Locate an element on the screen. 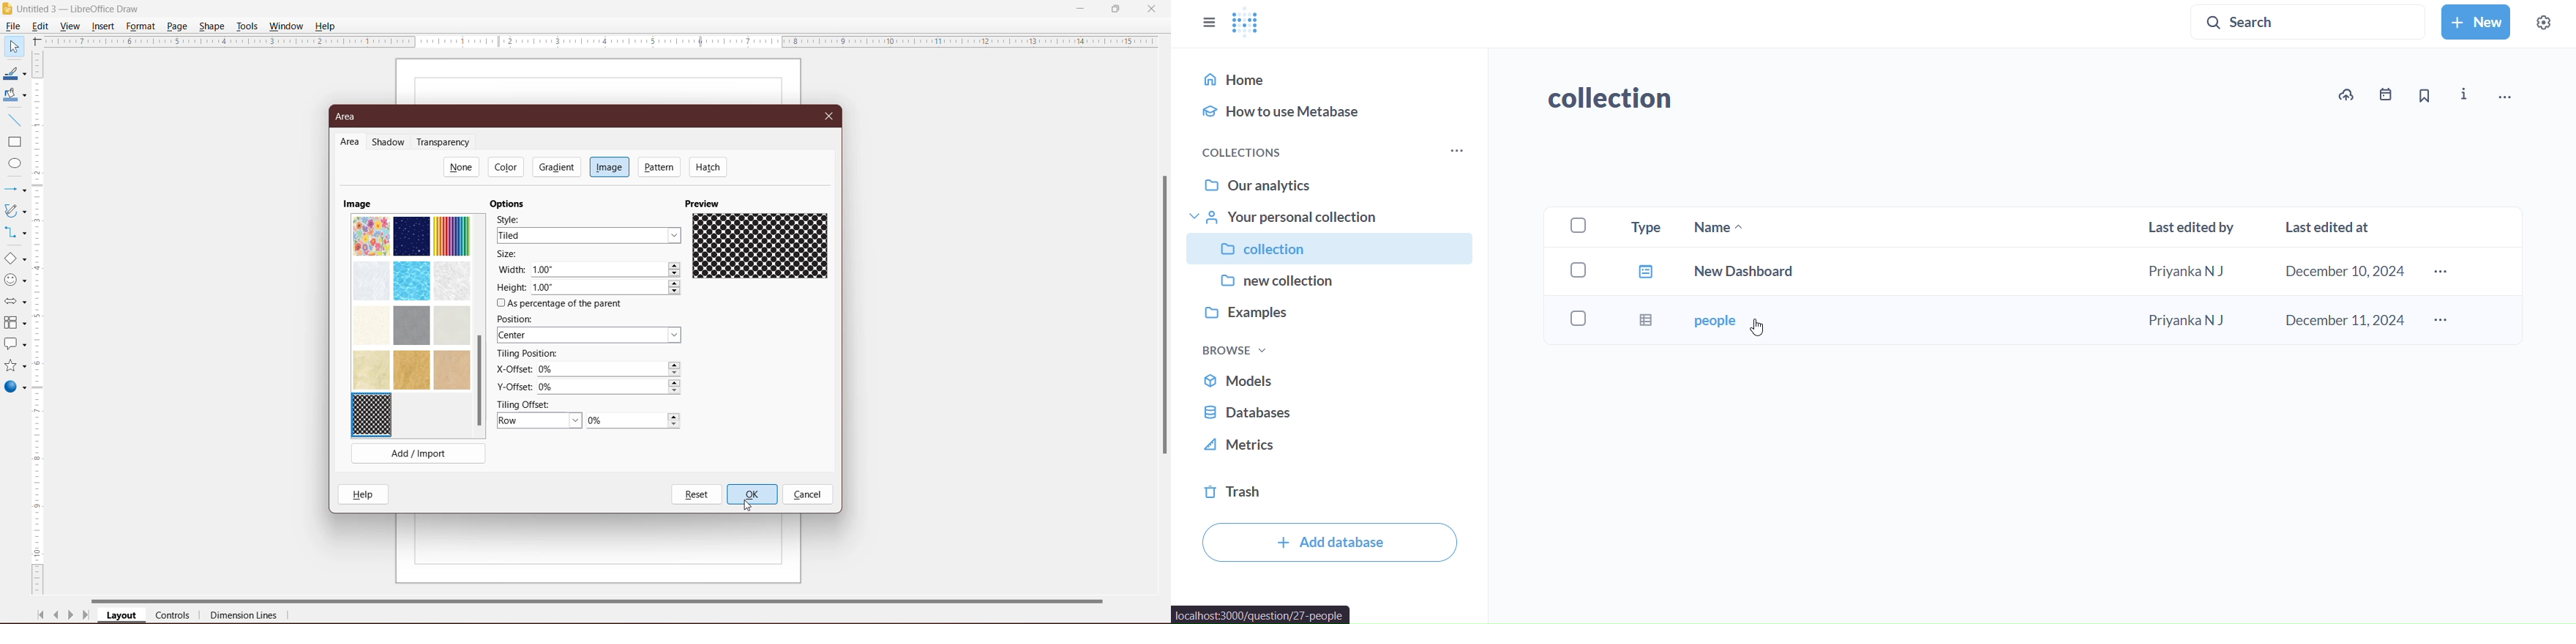  Cancel is located at coordinates (808, 495).